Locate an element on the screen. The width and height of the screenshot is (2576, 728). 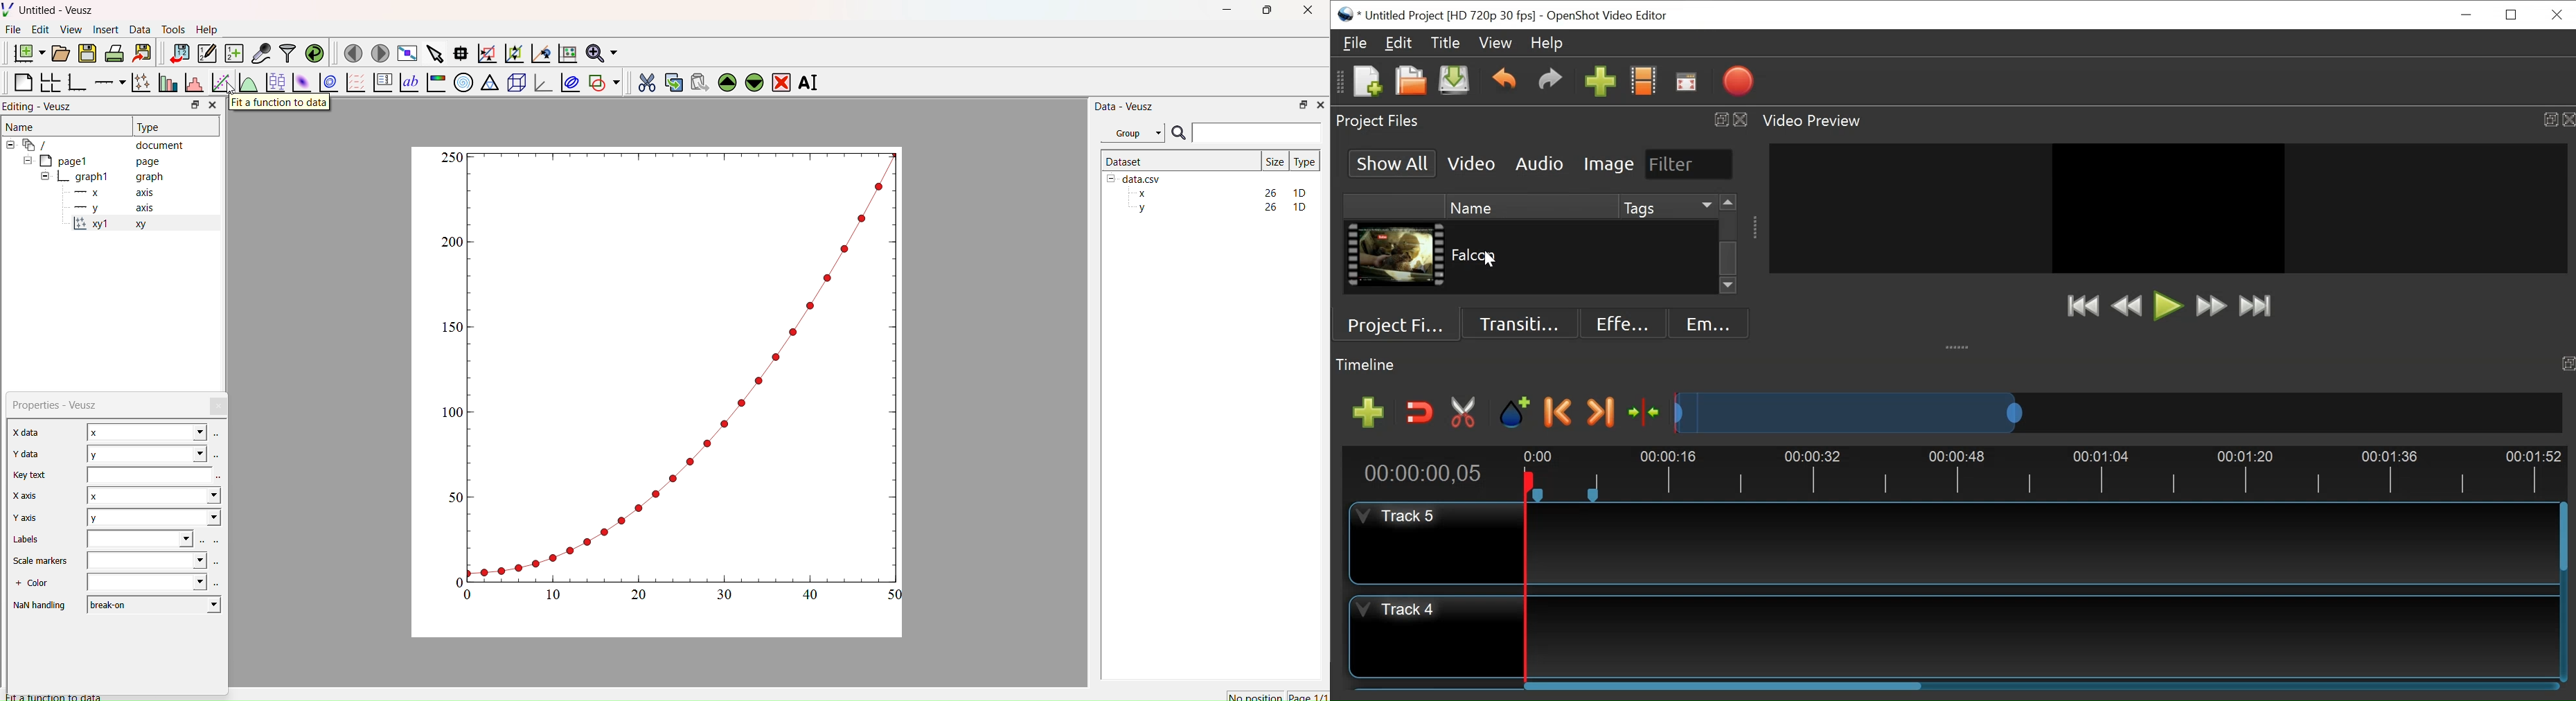
Timeline is located at coordinates (2046, 471).